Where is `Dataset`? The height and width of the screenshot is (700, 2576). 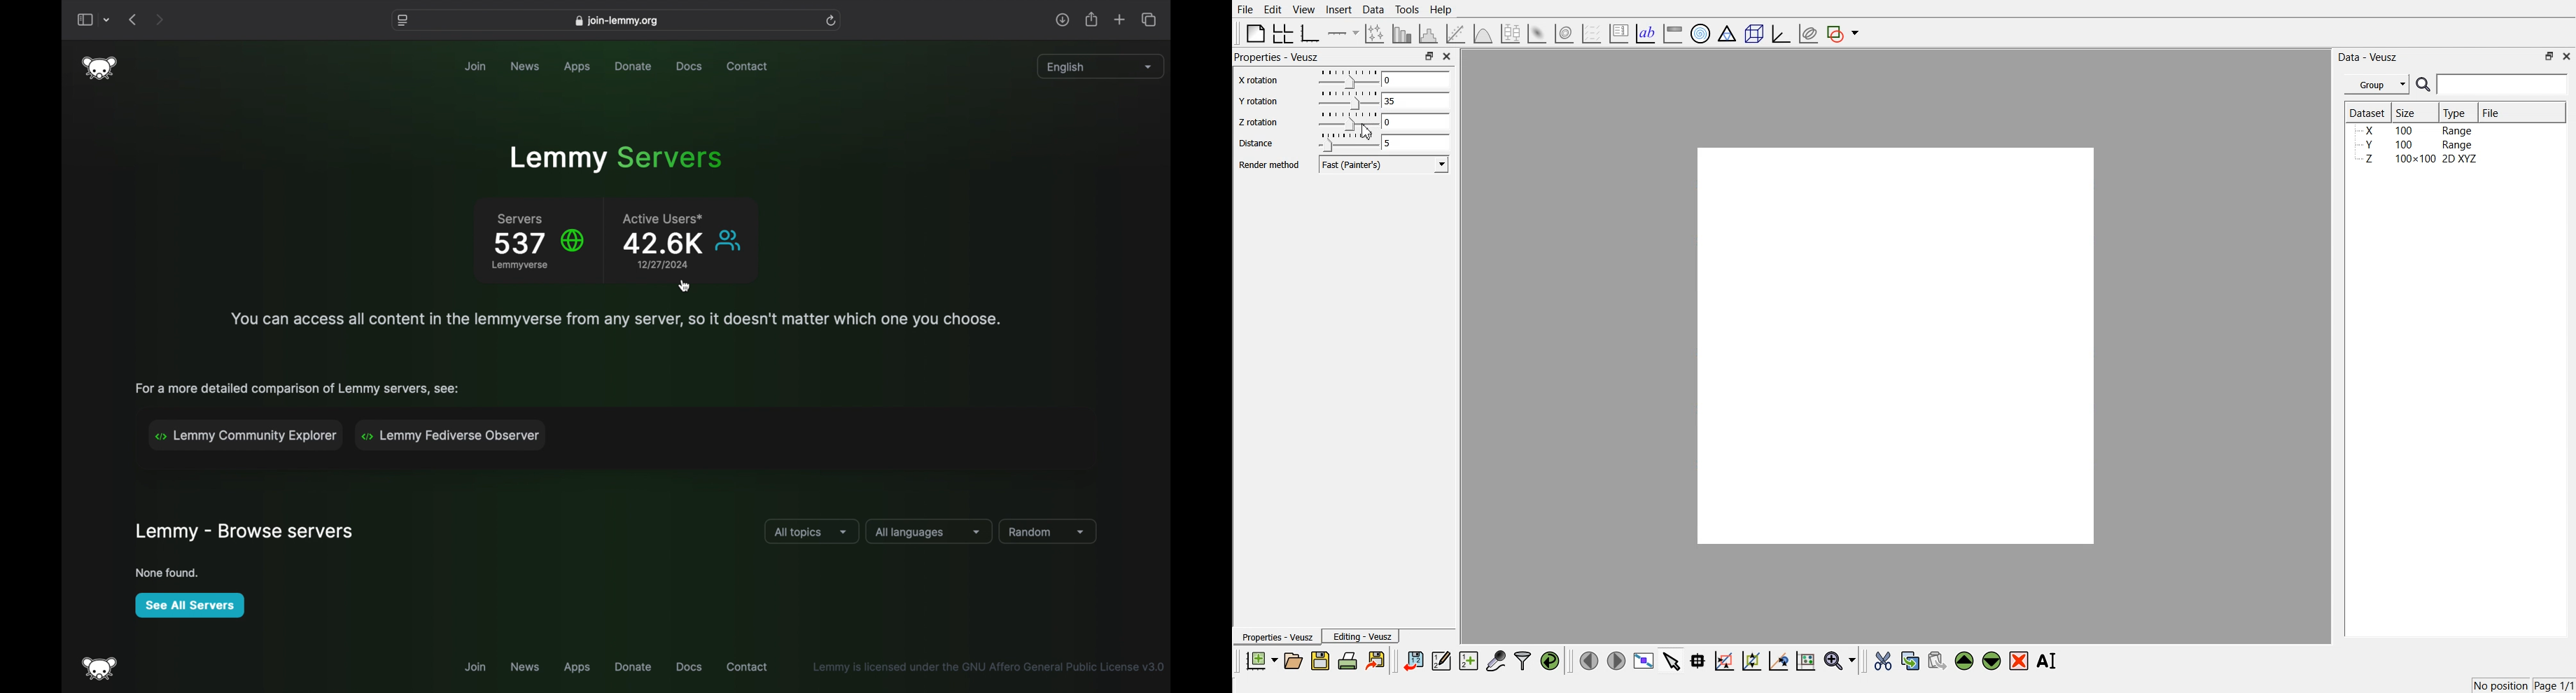 Dataset is located at coordinates (2367, 112).